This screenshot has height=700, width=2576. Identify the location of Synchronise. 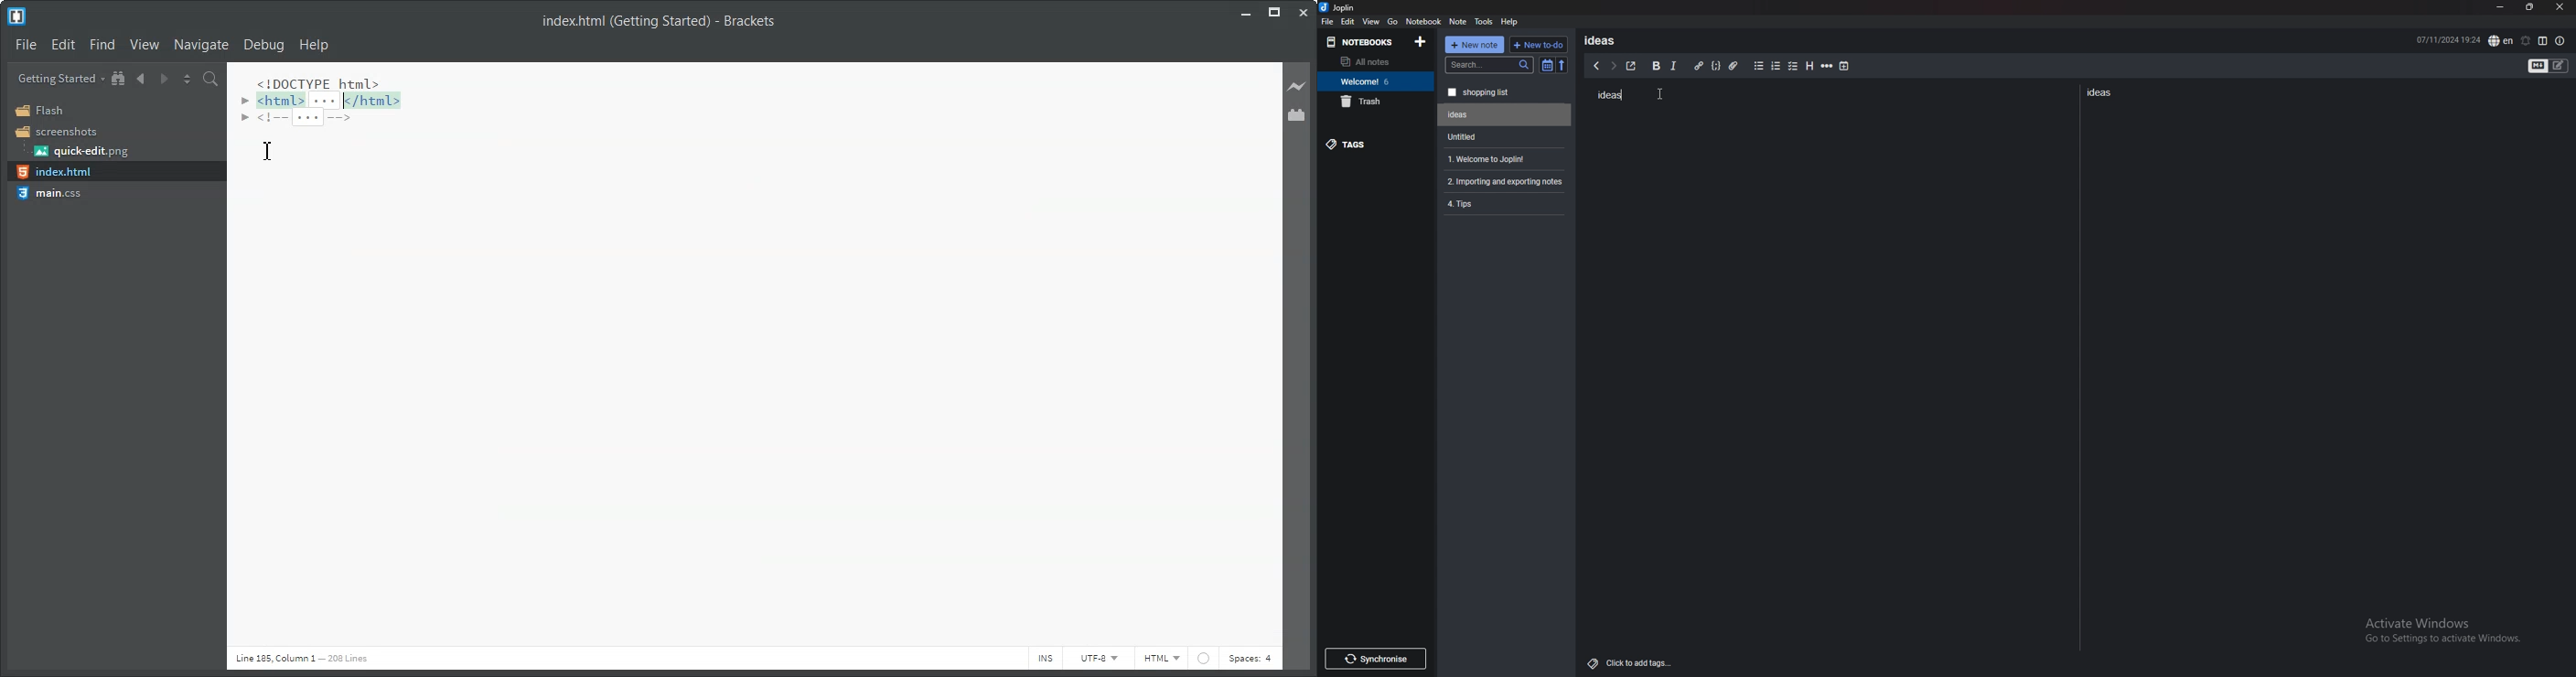
(1375, 659).